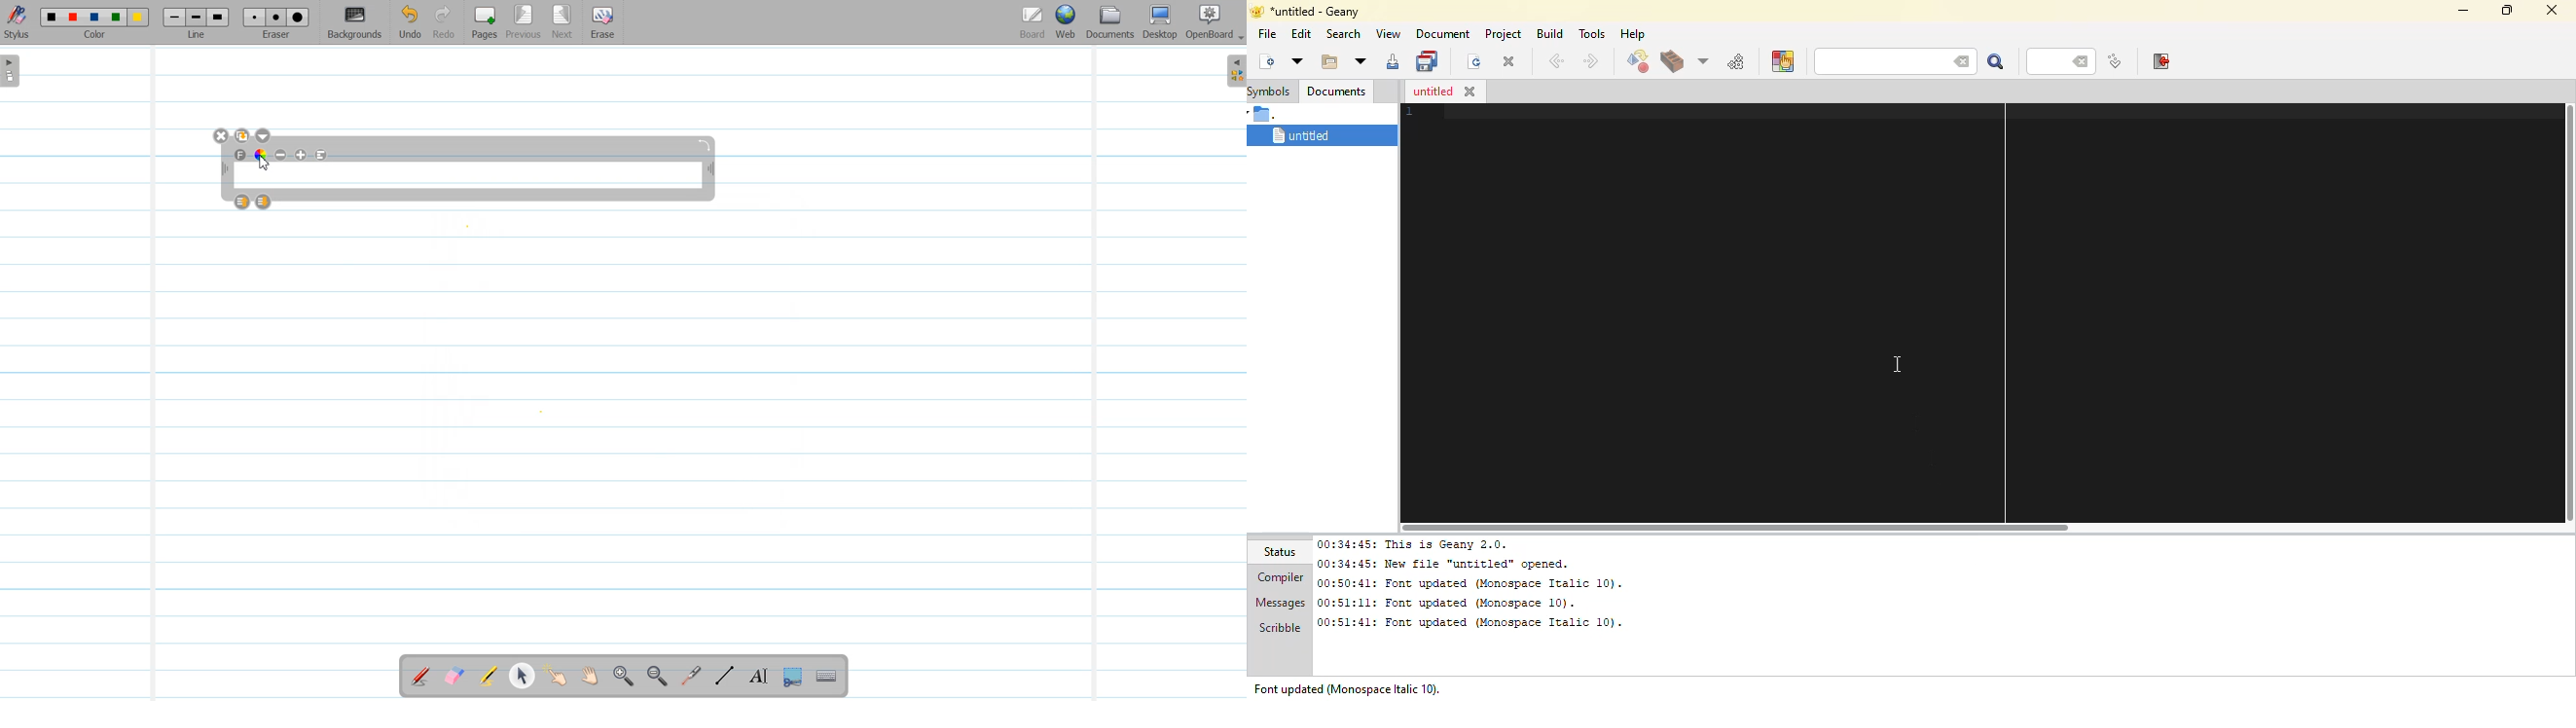 Image resolution: width=2576 pixels, height=728 pixels. Describe the element at coordinates (421, 676) in the screenshot. I see `Annotate Document` at that location.